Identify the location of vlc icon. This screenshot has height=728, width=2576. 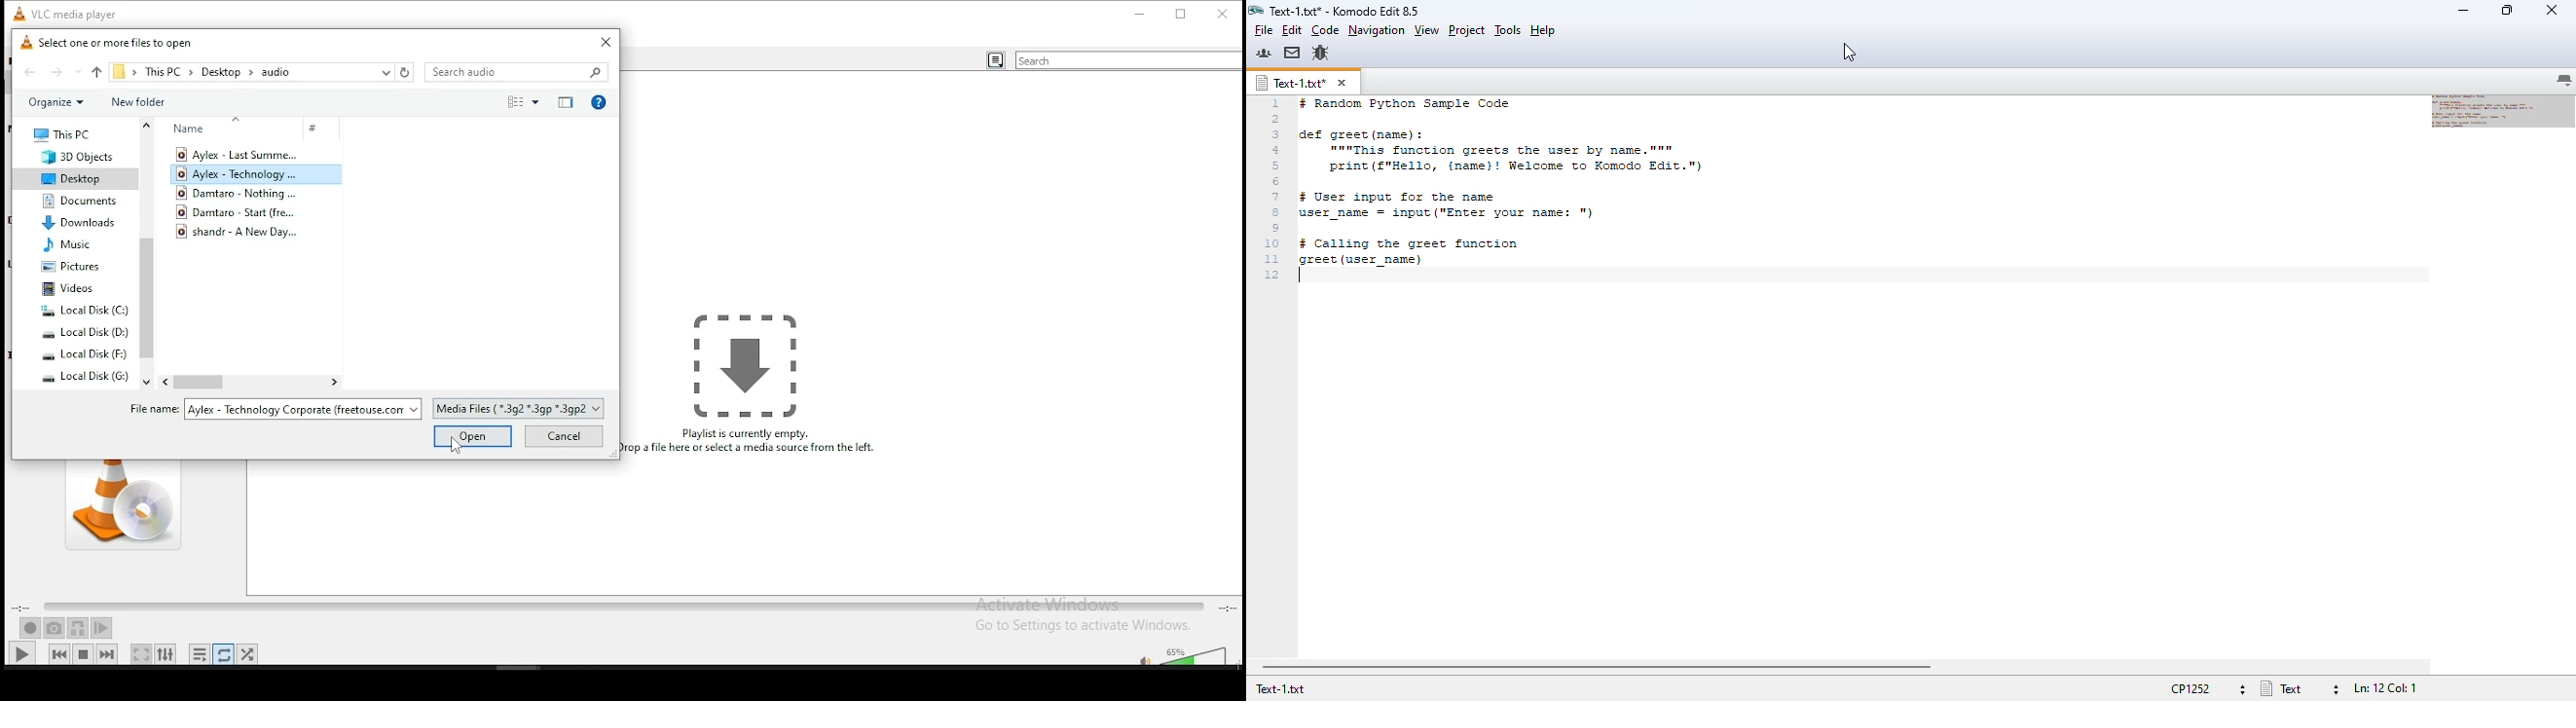
(16, 12).